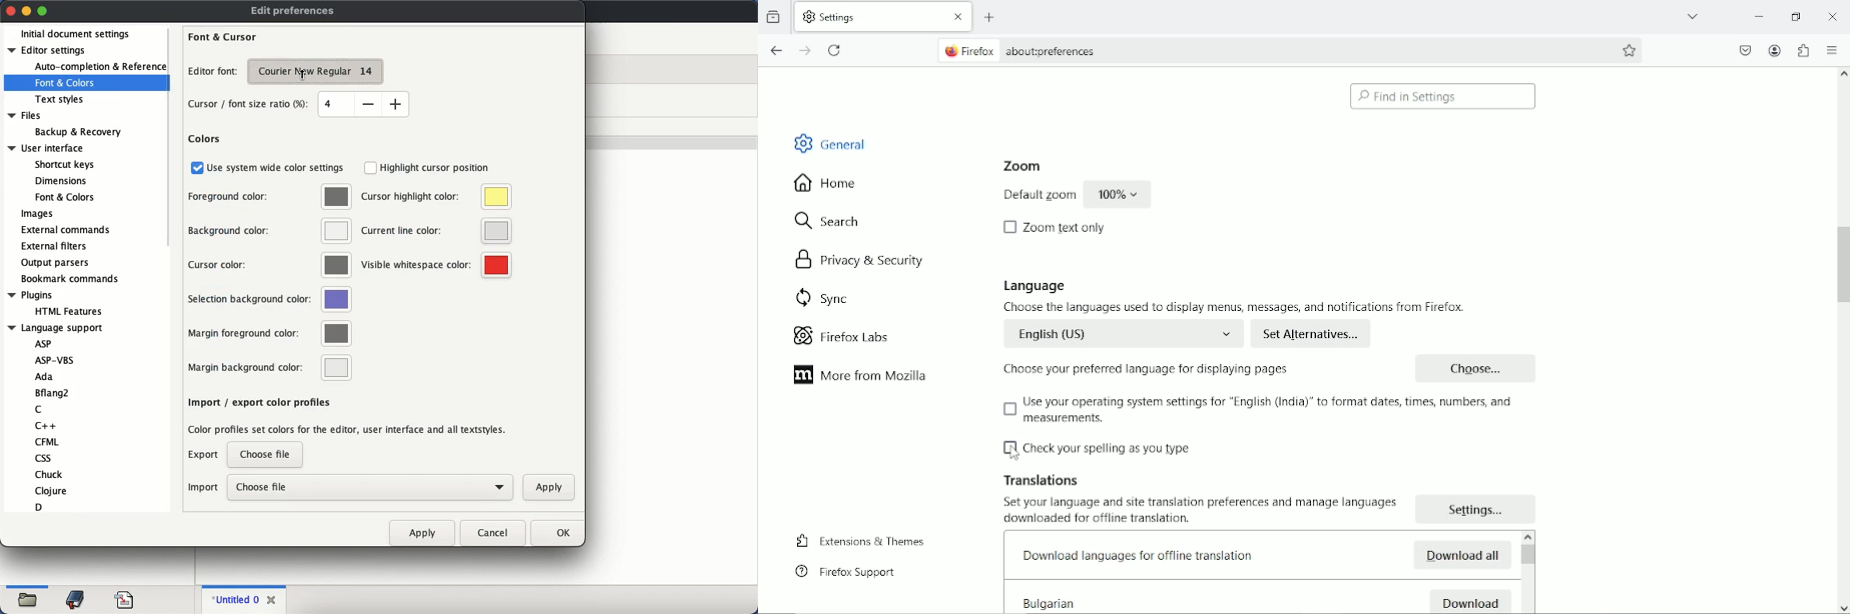 Image resolution: width=1876 pixels, height=616 pixels. What do you see at coordinates (1460, 556) in the screenshot?
I see `Download all` at bounding box center [1460, 556].